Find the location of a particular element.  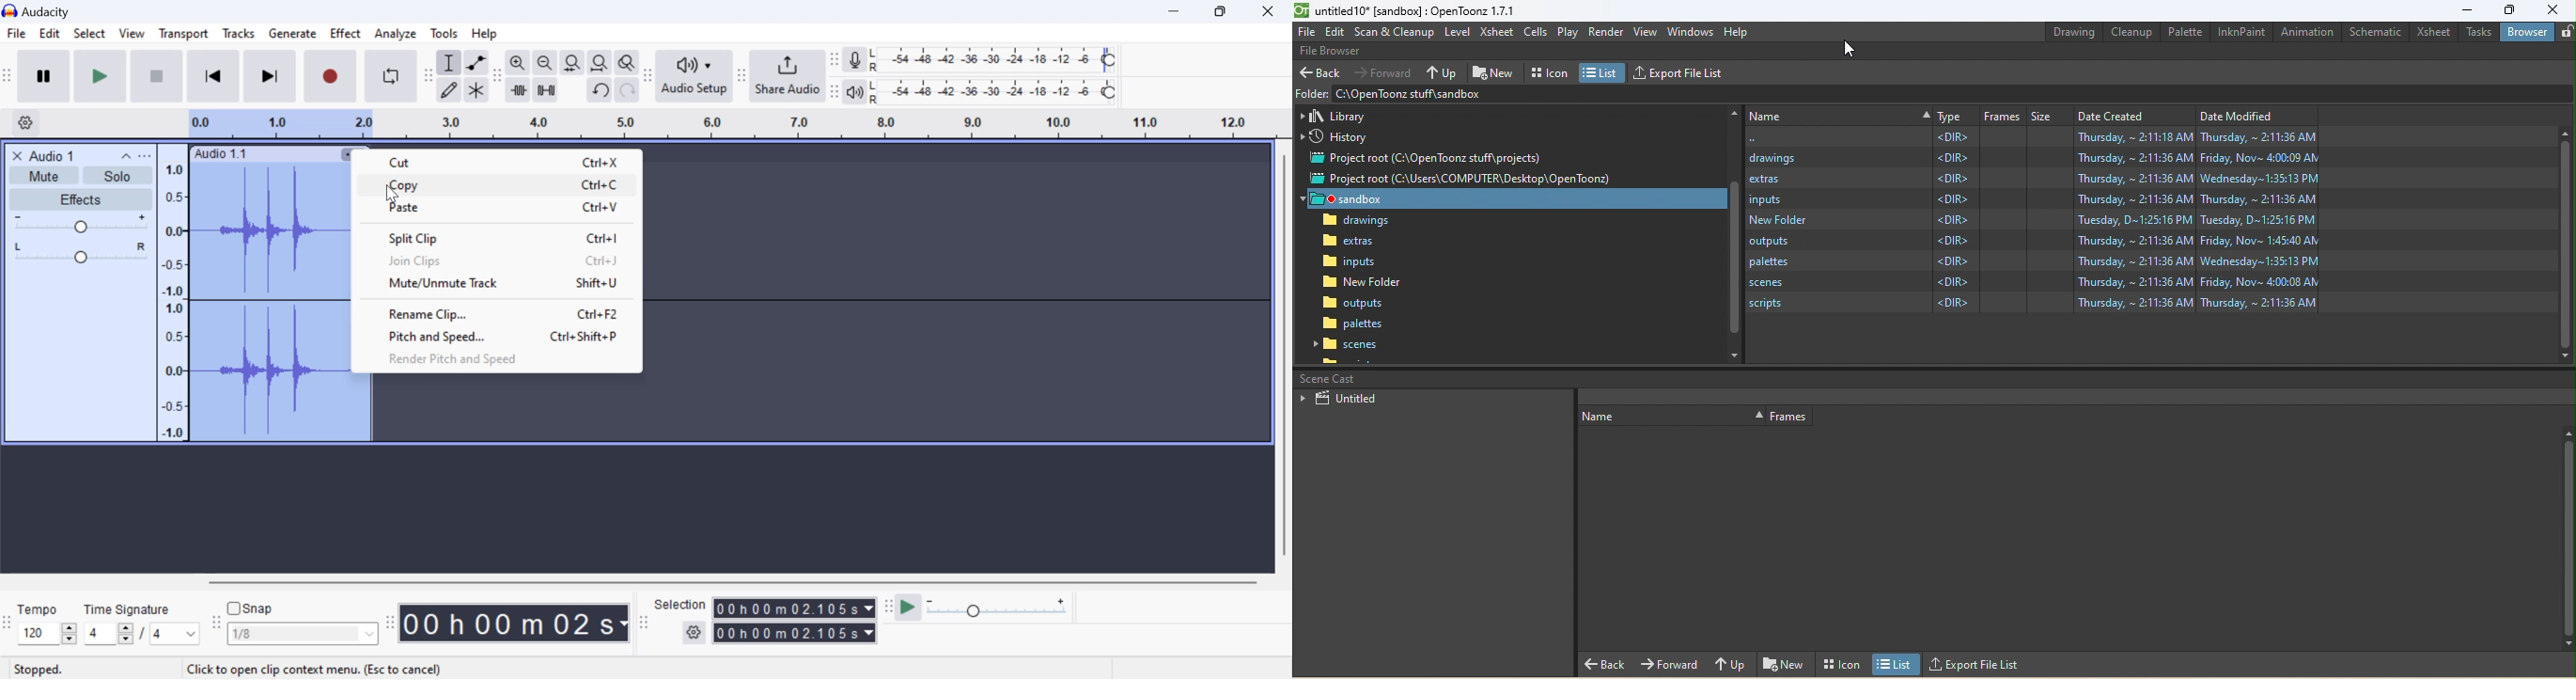

Window Title is located at coordinates (43, 11).